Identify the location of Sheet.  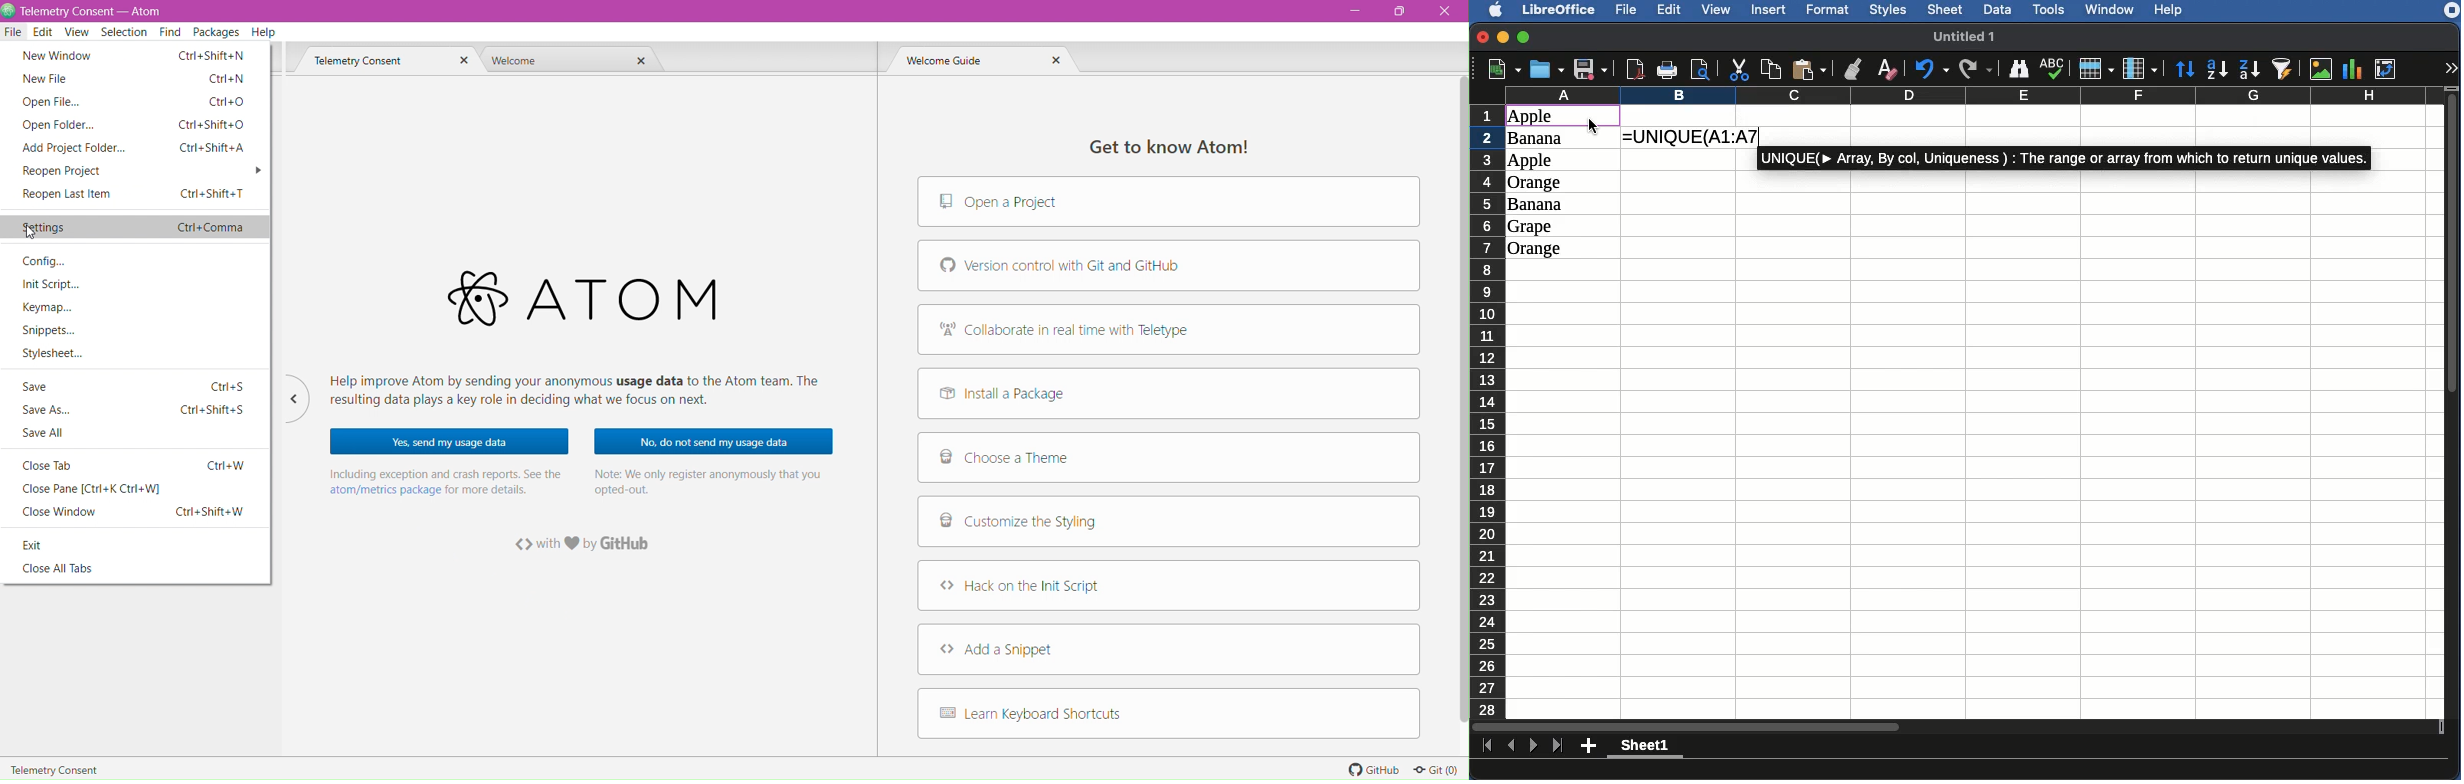
(1946, 10).